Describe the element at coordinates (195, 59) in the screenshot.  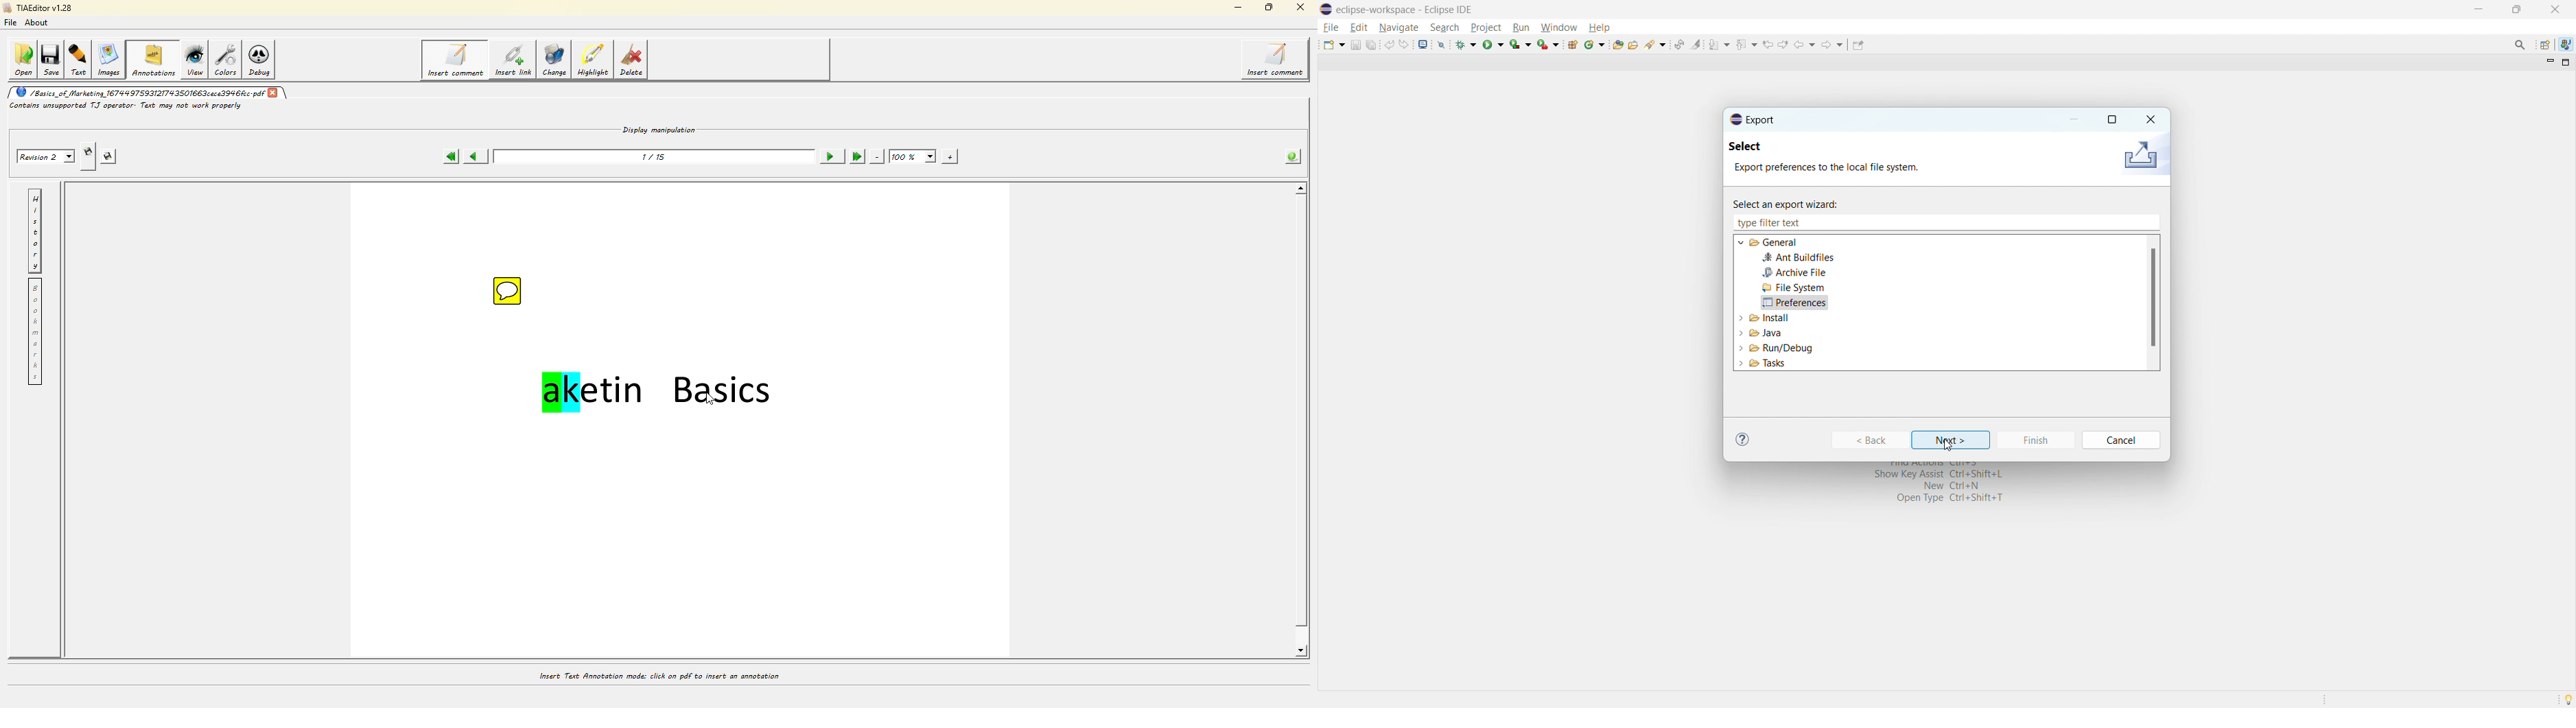
I see `view` at that location.